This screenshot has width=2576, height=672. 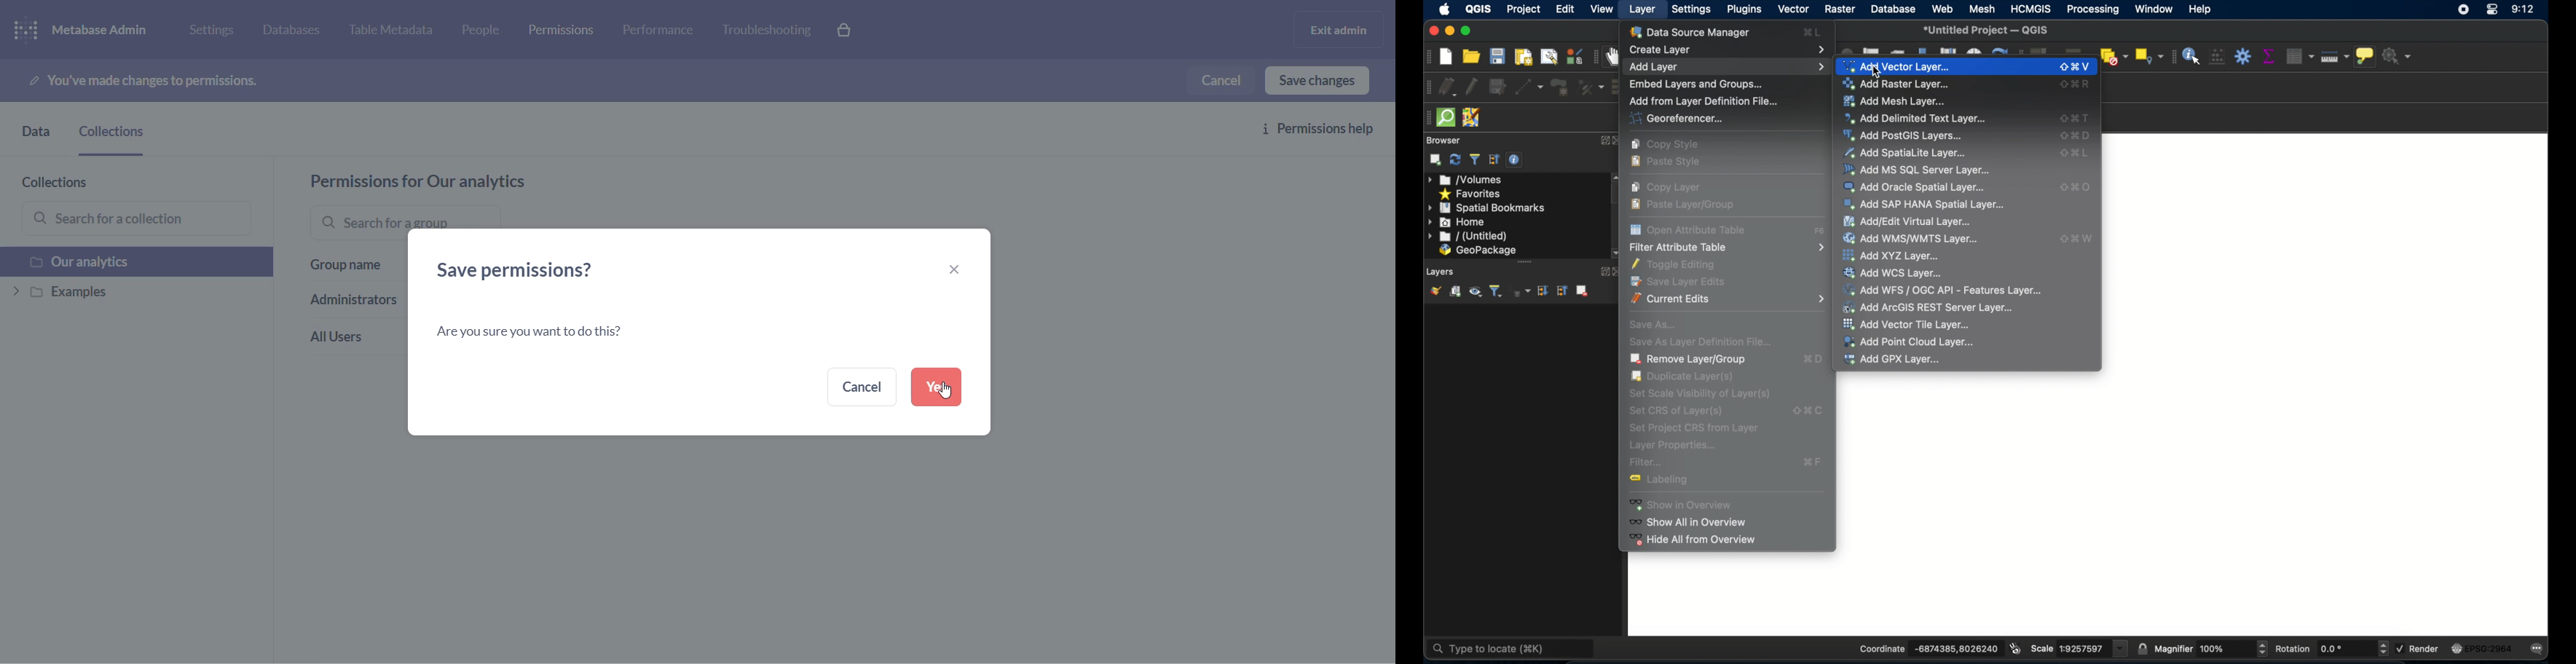 What do you see at coordinates (1450, 31) in the screenshot?
I see `minimize` at bounding box center [1450, 31].